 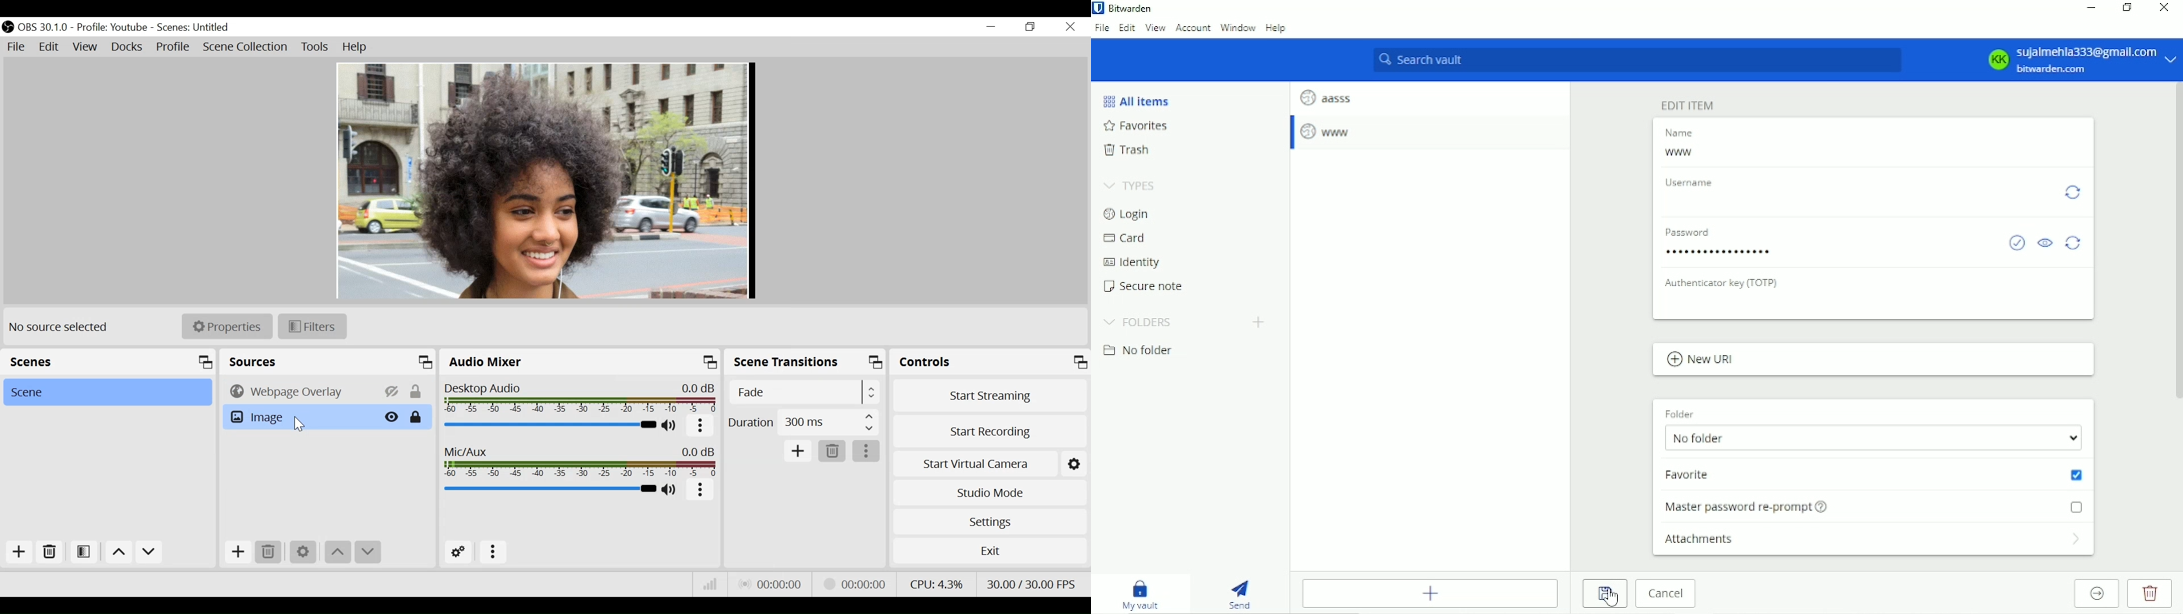 What do you see at coordinates (301, 425) in the screenshot?
I see `Cursor` at bounding box center [301, 425].